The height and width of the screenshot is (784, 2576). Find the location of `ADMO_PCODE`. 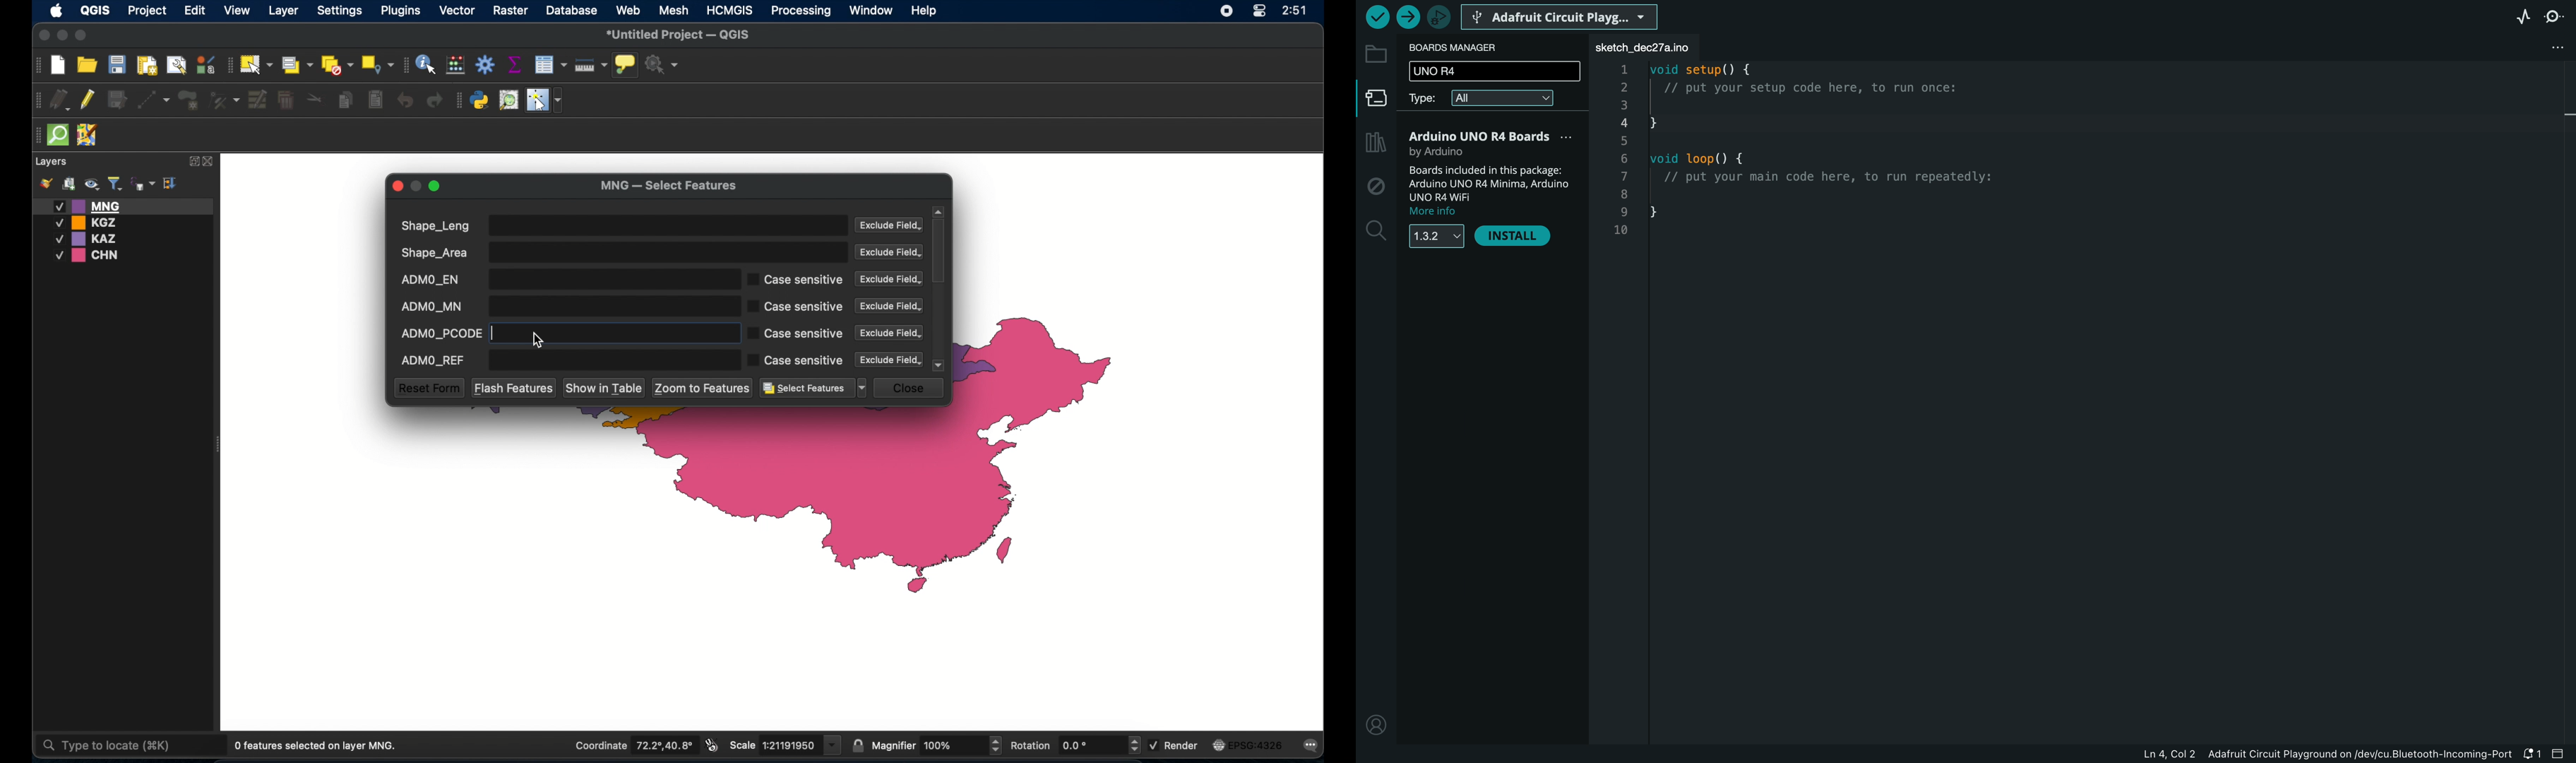

ADMO_PCODE is located at coordinates (441, 331).